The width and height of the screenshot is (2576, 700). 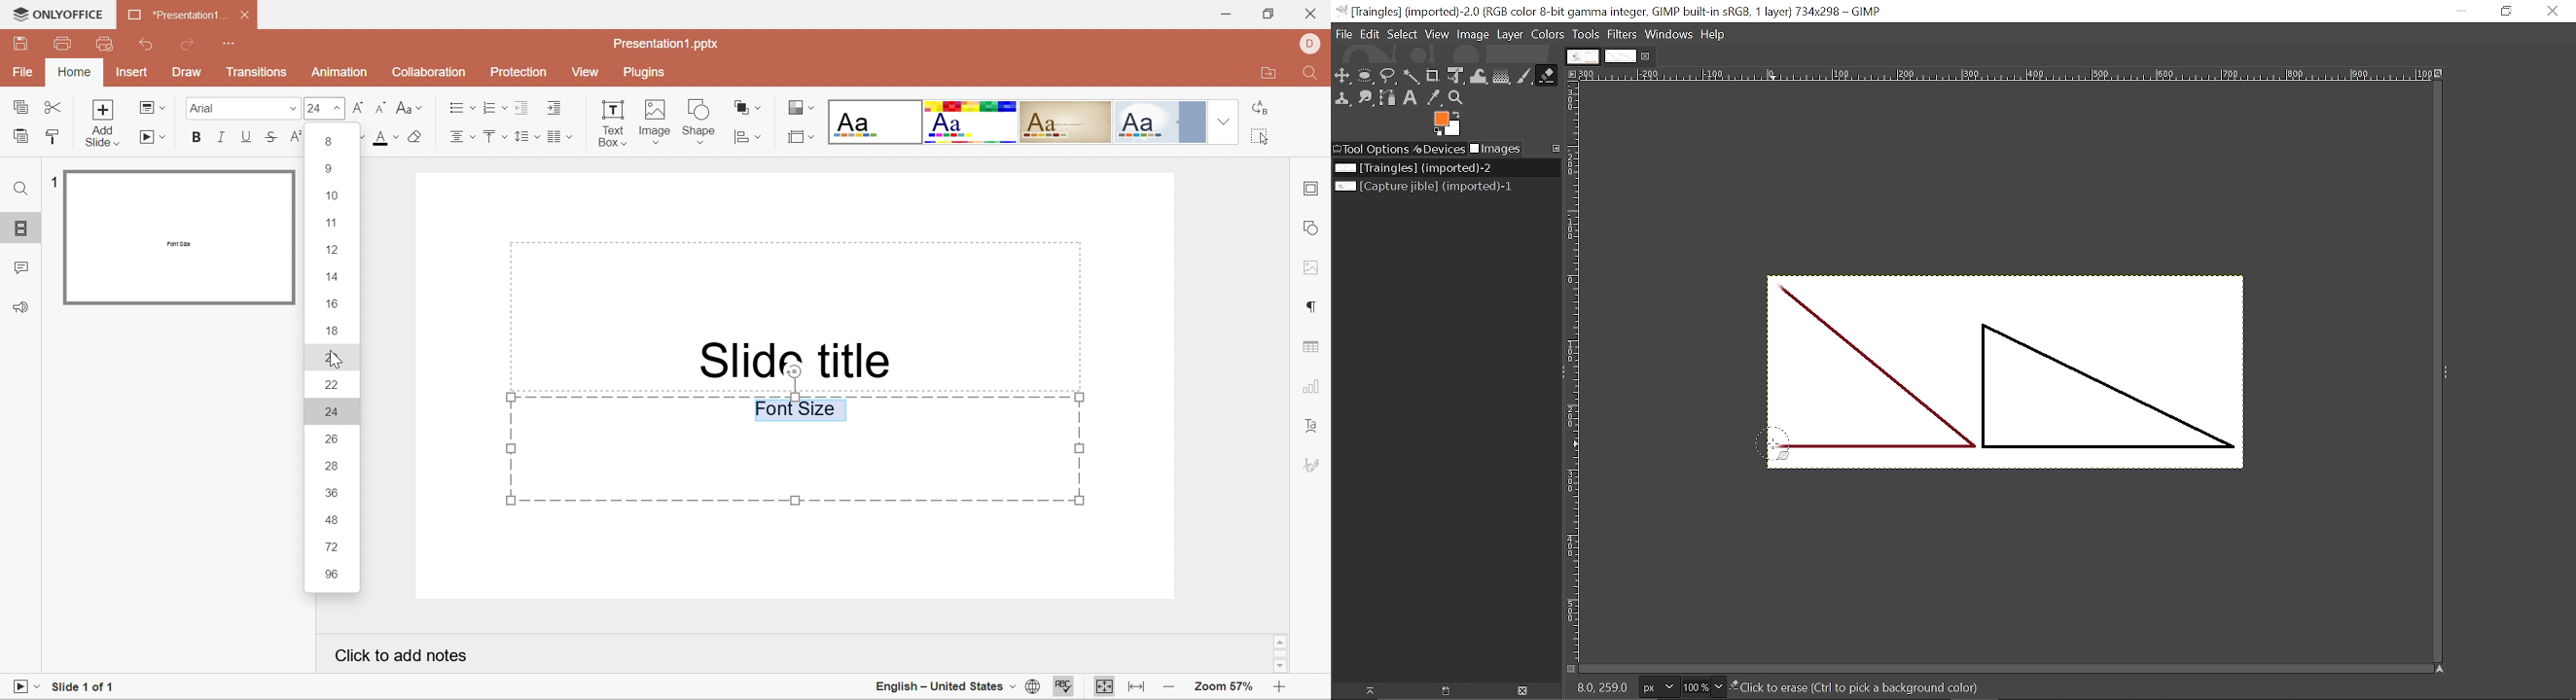 What do you see at coordinates (257, 75) in the screenshot?
I see `Transitions` at bounding box center [257, 75].